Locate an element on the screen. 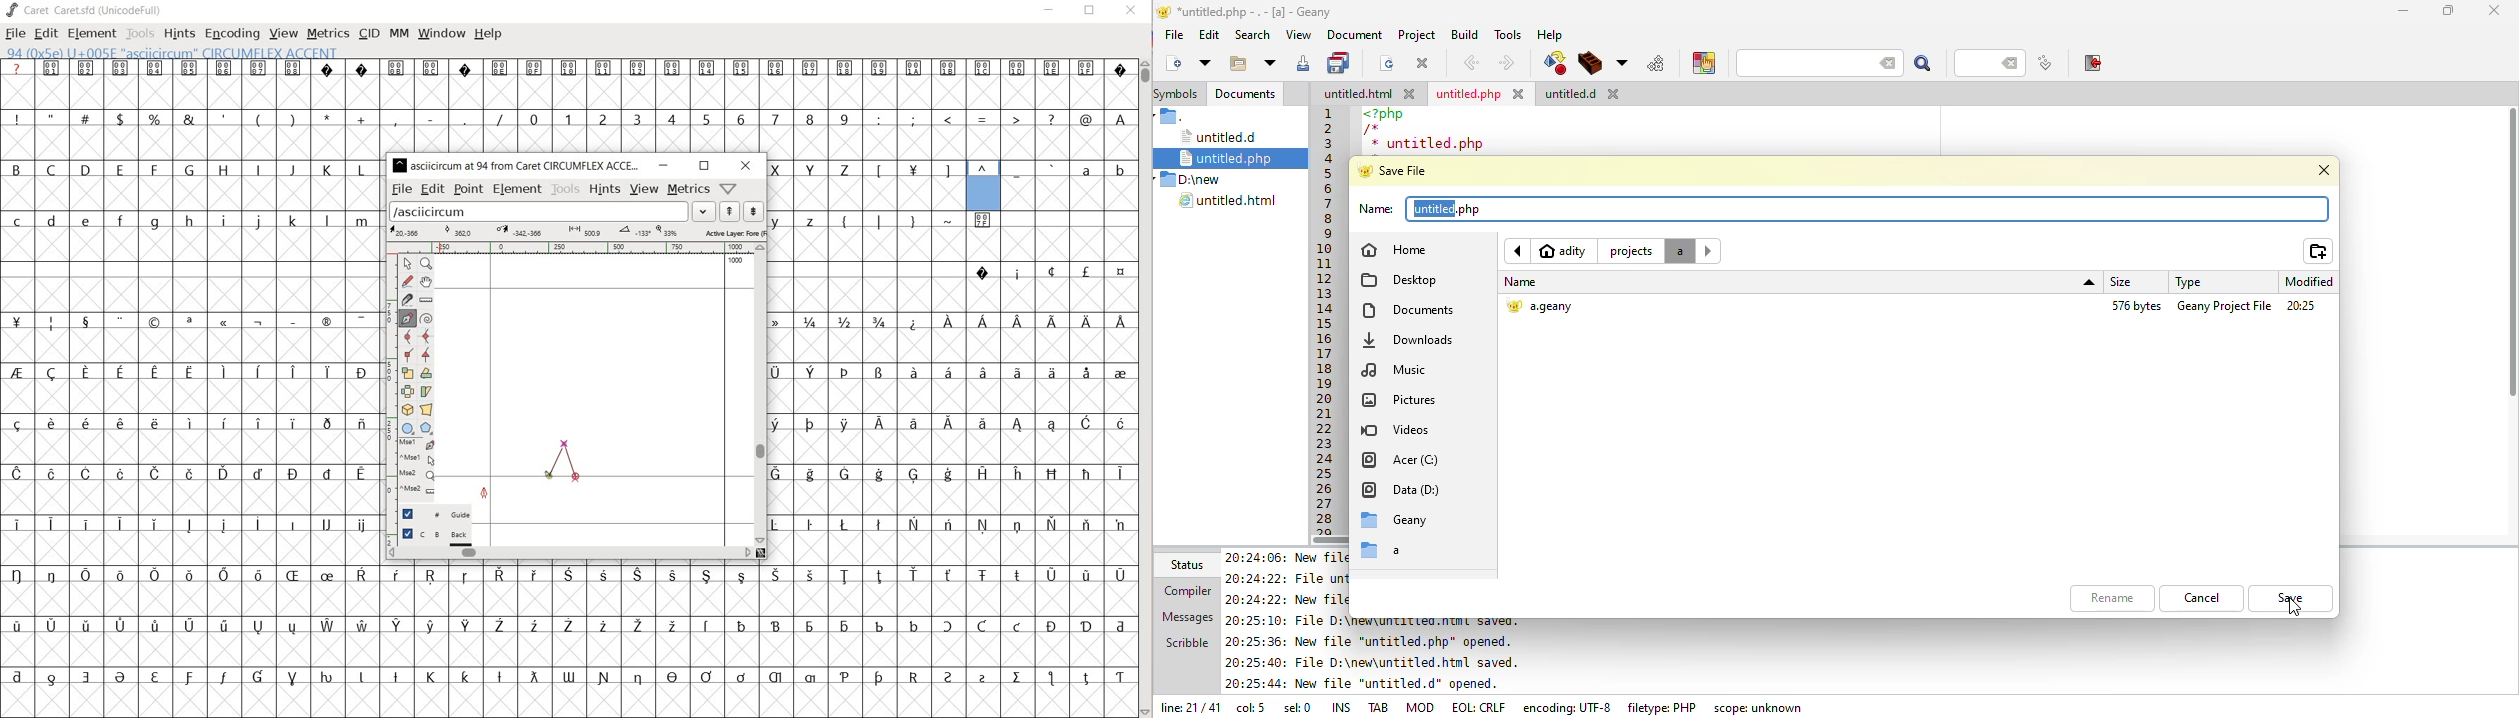 The image size is (2520, 728). tools is located at coordinates (566, 189).